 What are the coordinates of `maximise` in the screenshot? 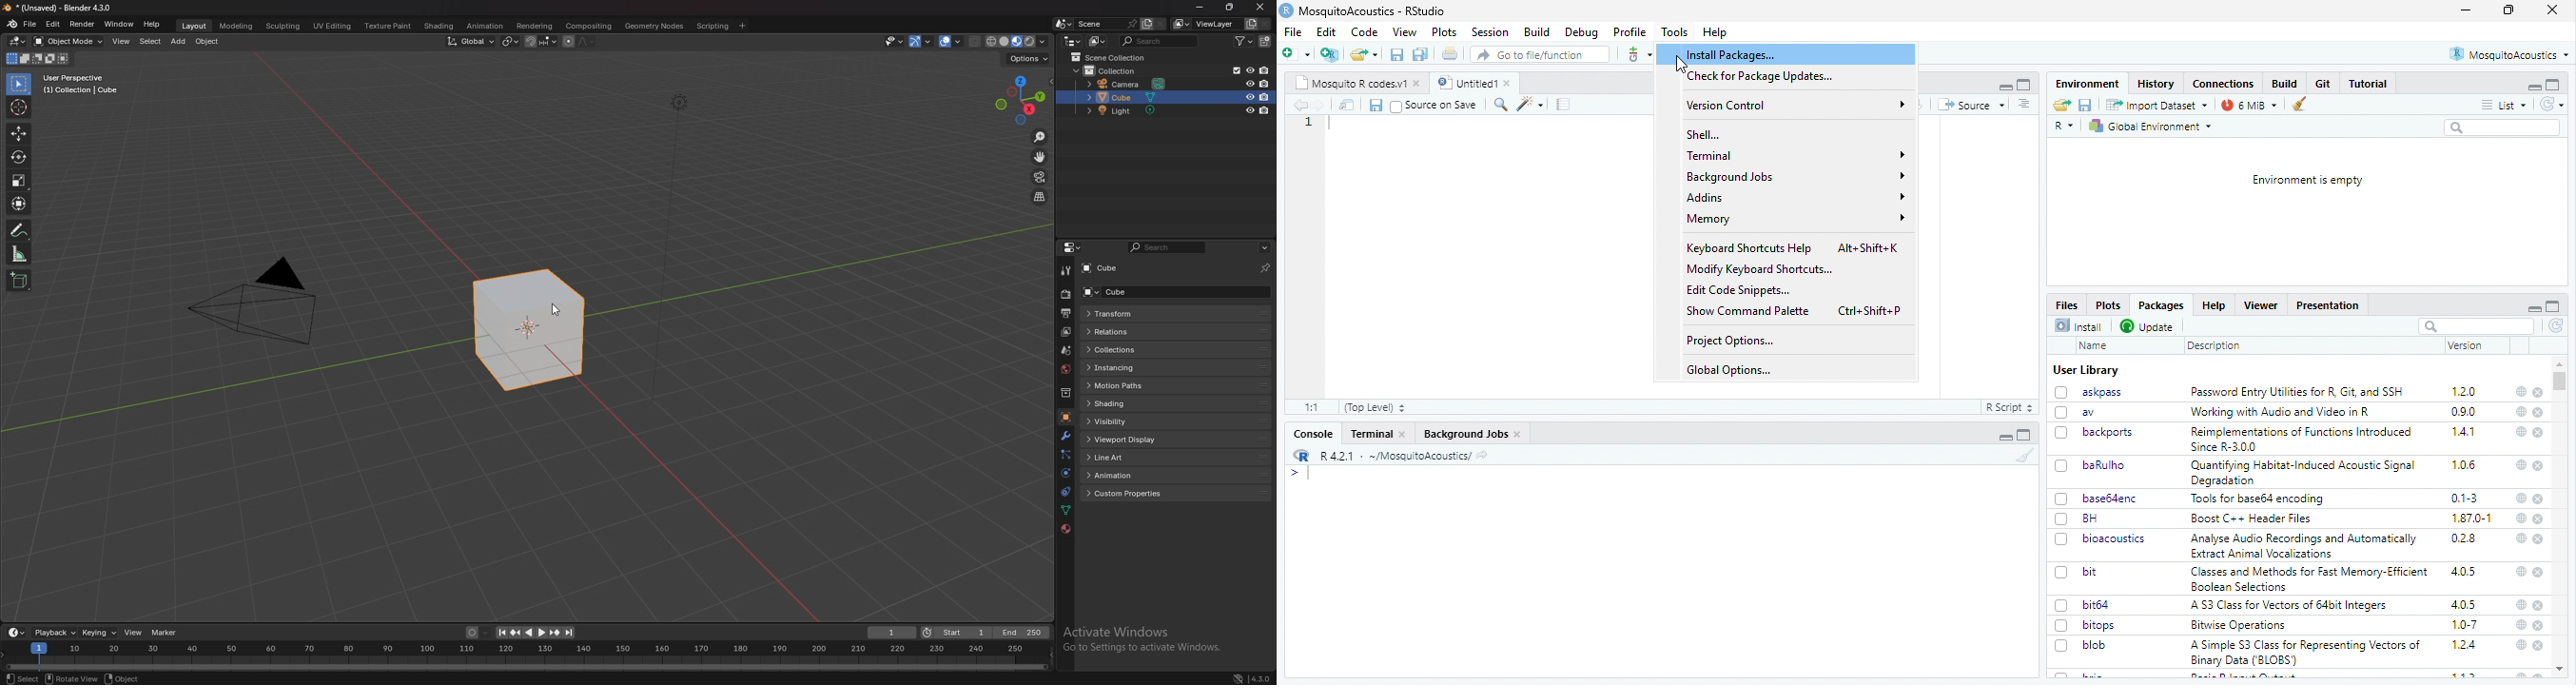 It's located at (2553, 306).